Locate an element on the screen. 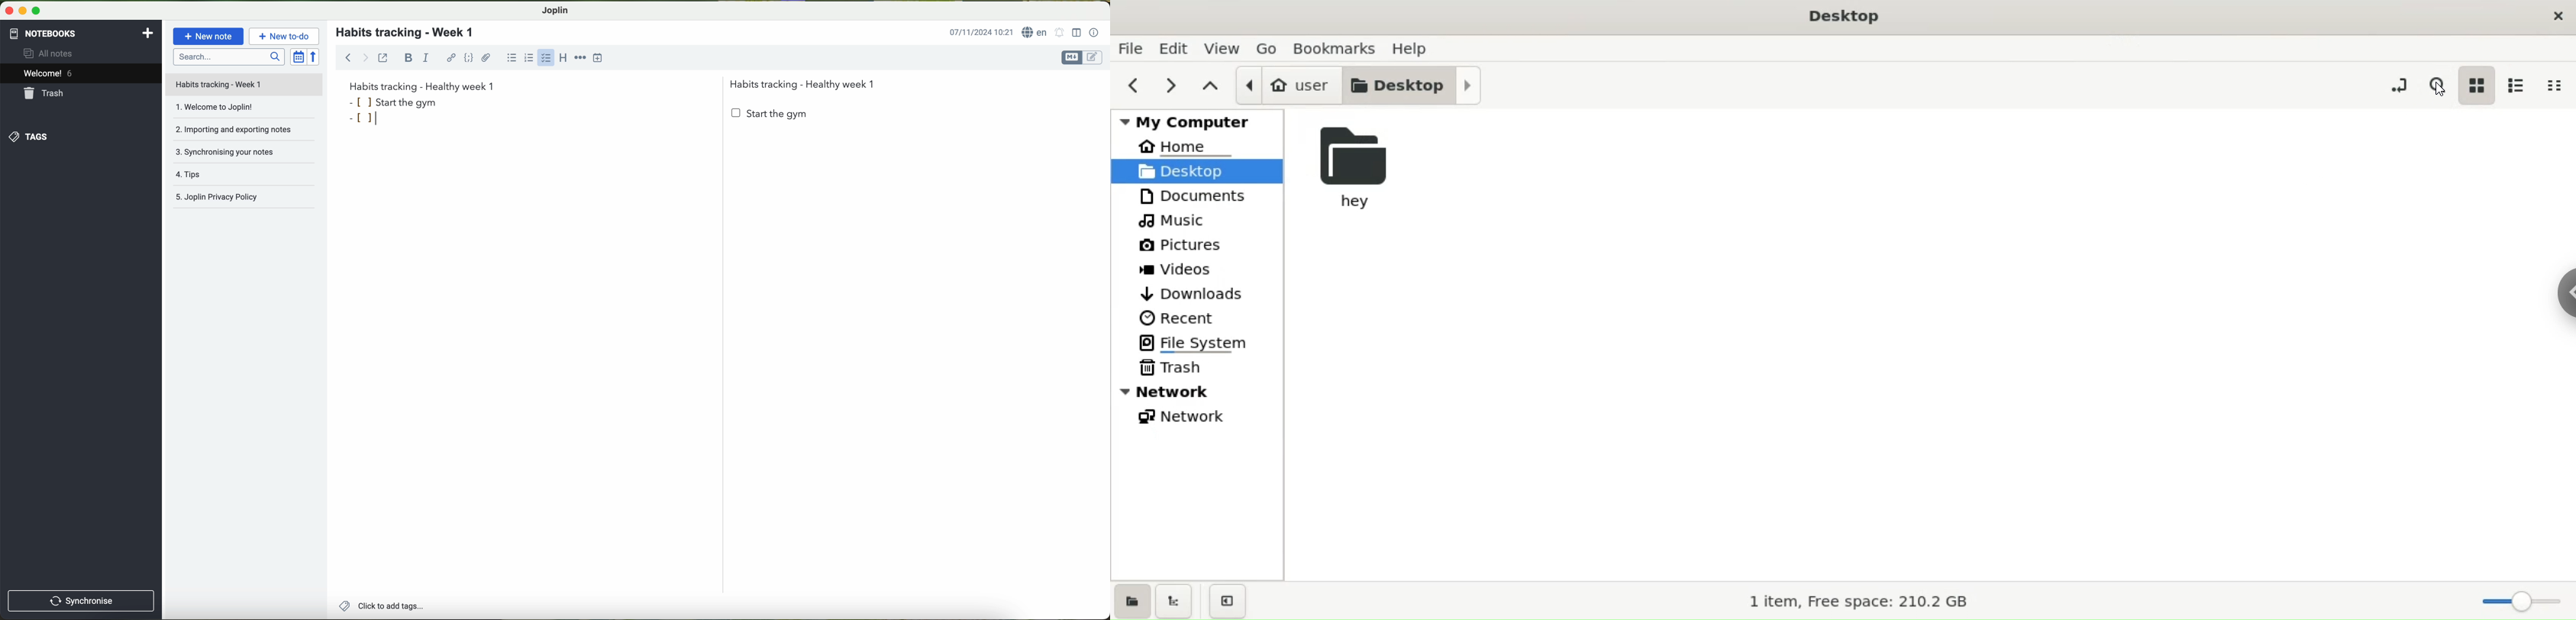  toggle sort order field is located at coordinates (298, 57).